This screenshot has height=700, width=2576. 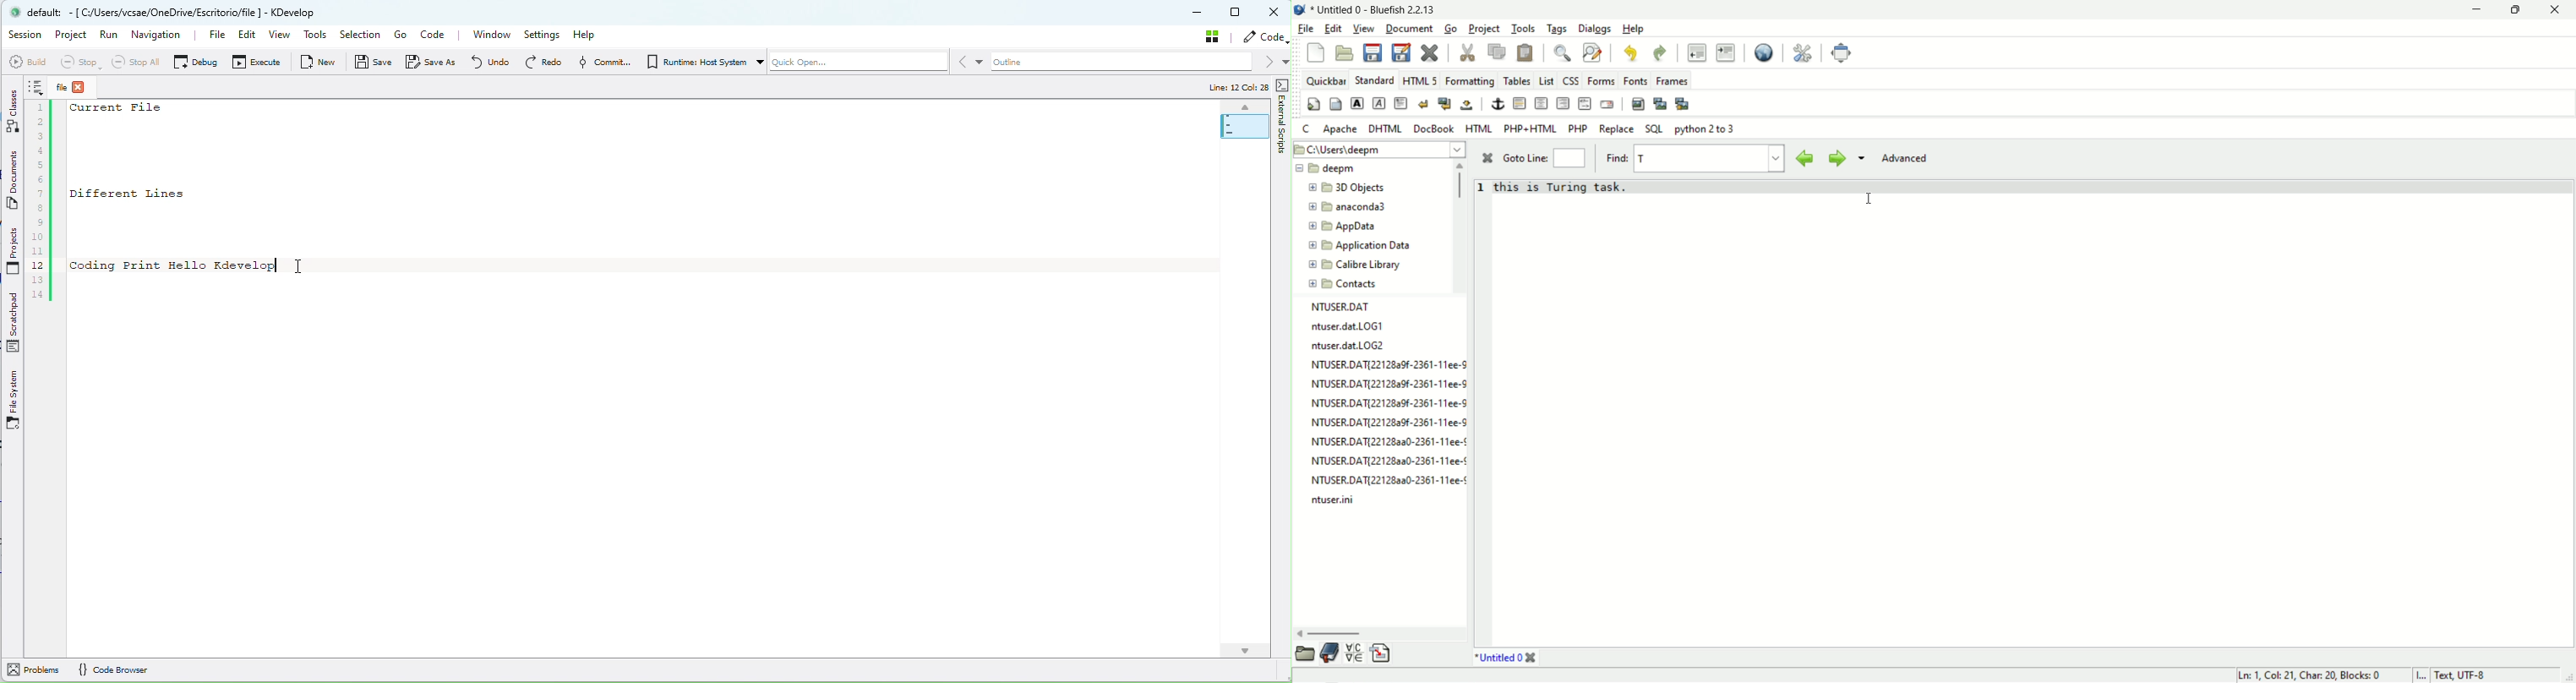 What do you see at coordinates (1764, 54) in the screenshot?
I see `view in browser` at bounding box center [1764, 54].